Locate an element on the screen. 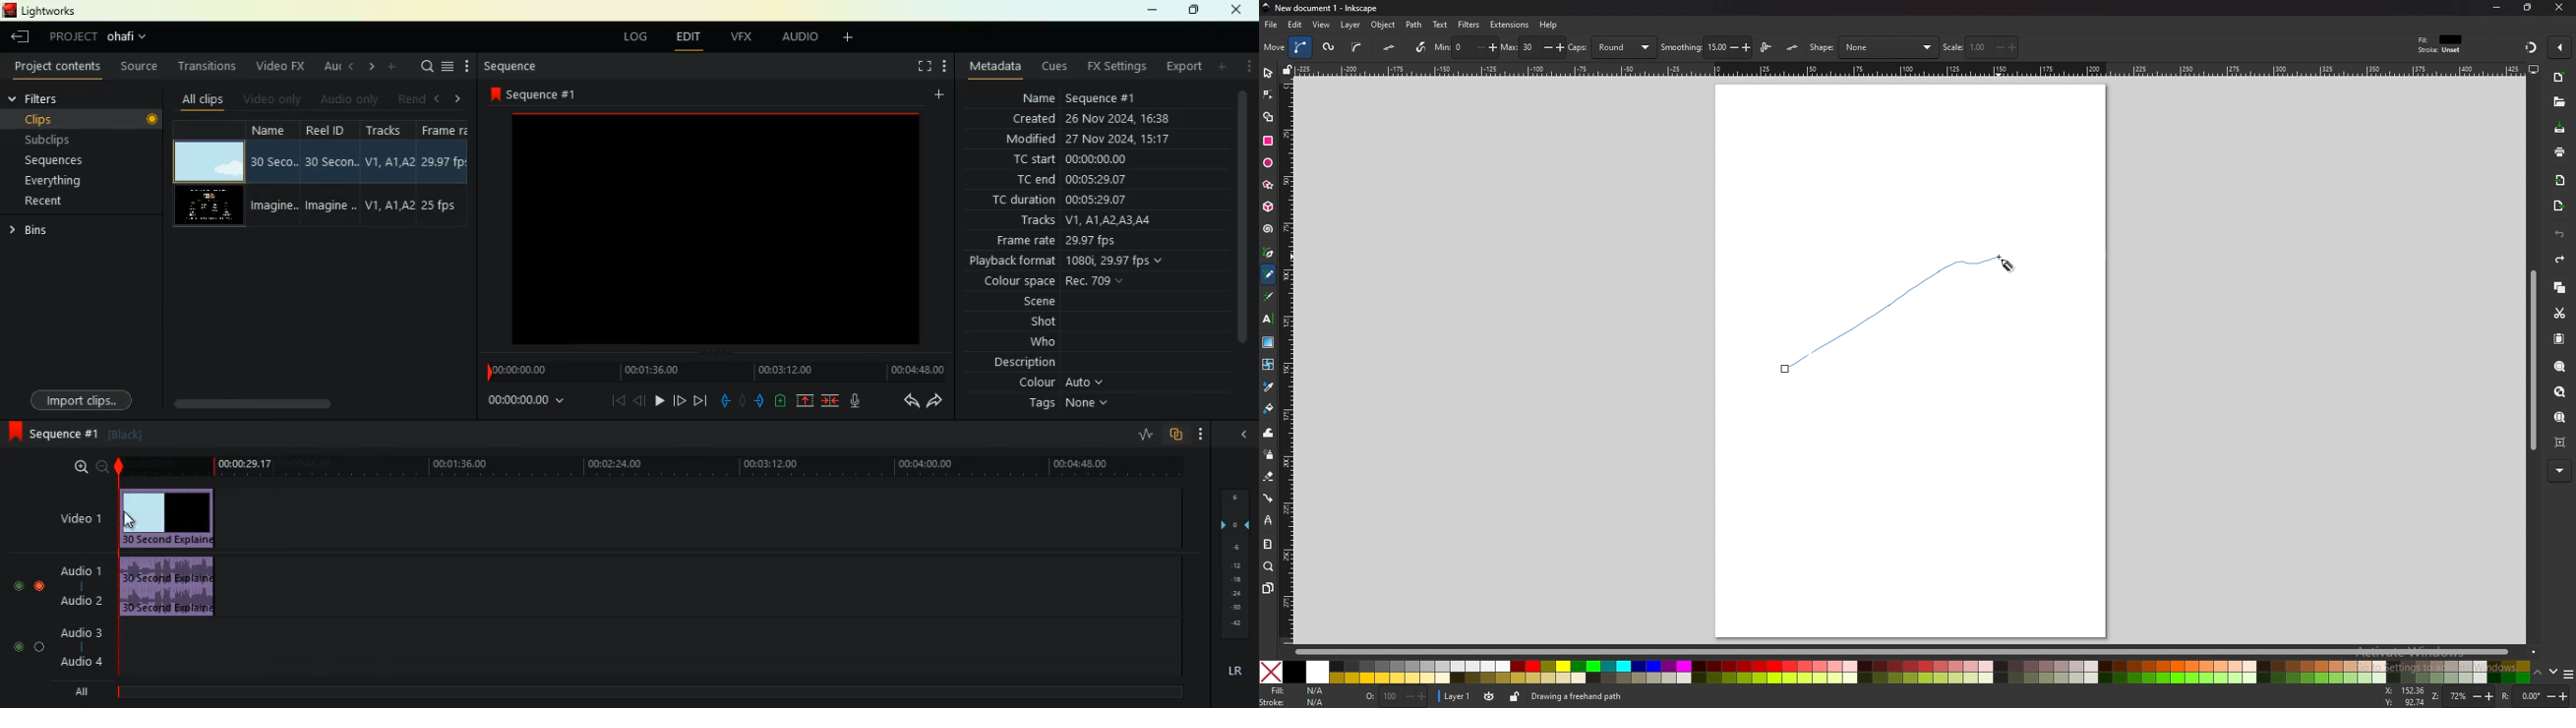  layers is located at coordinates (1231, 563).